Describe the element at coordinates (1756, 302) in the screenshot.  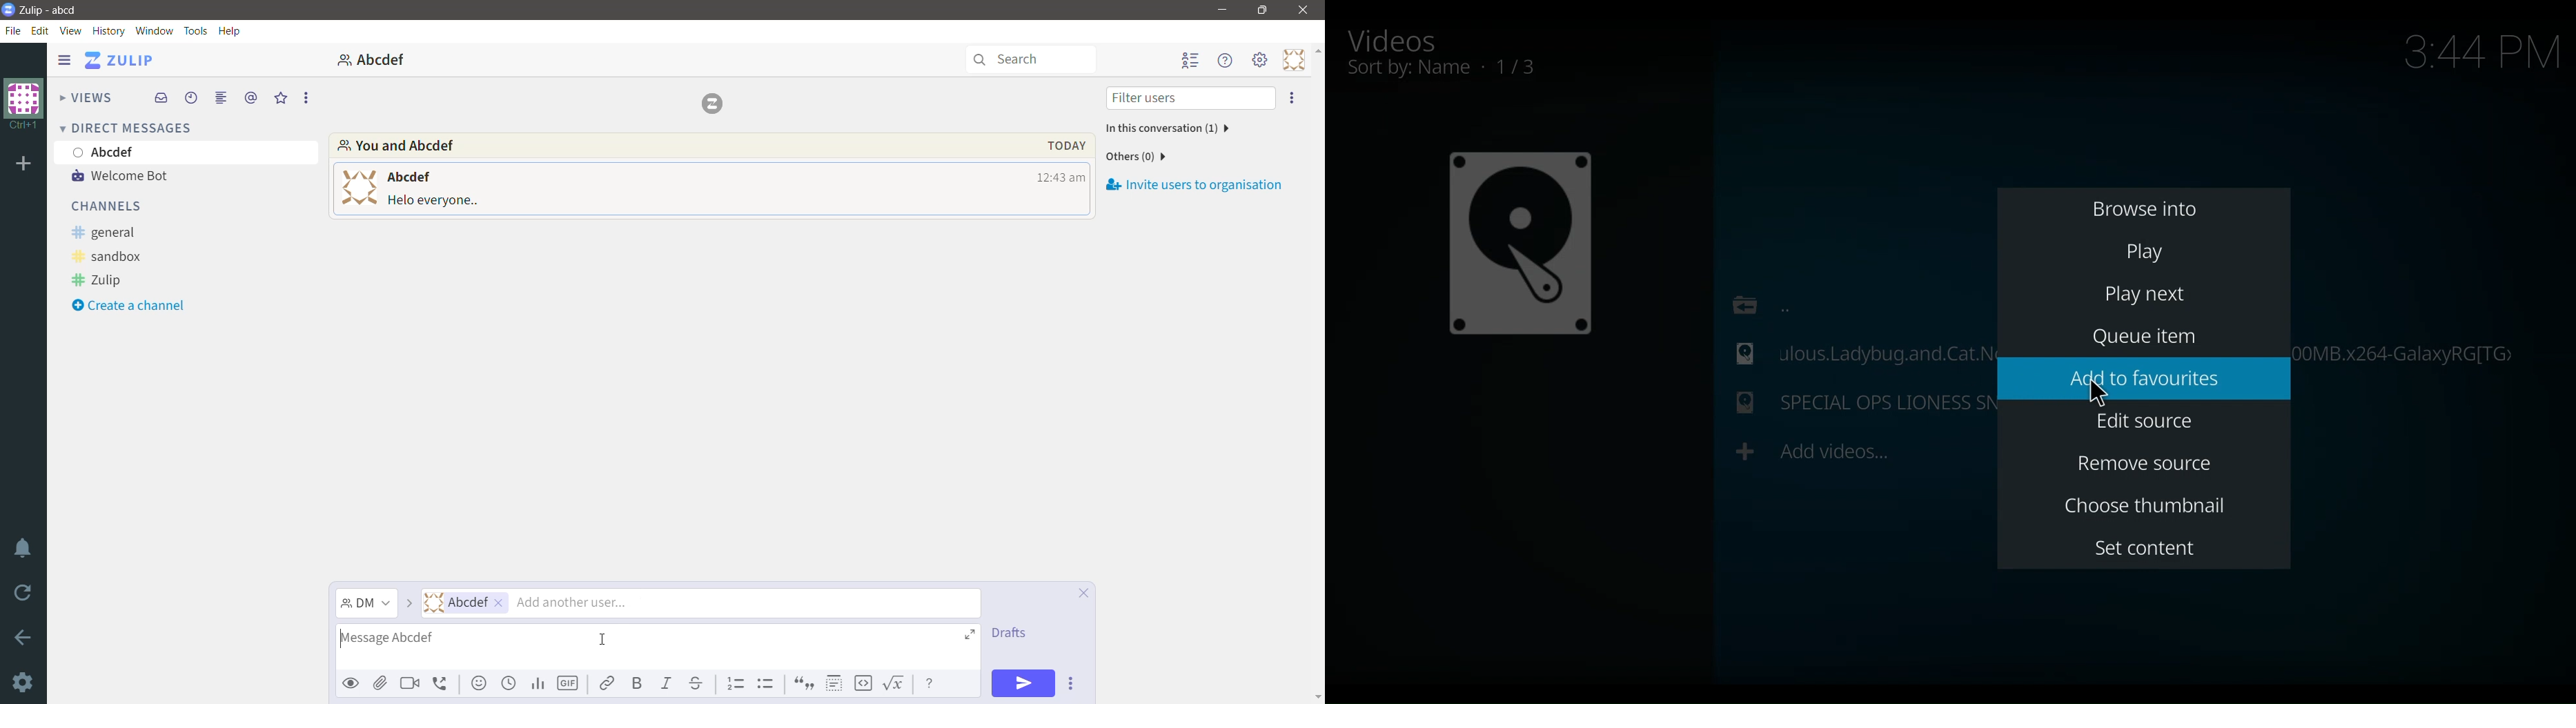
I see `Go Back` at that location.